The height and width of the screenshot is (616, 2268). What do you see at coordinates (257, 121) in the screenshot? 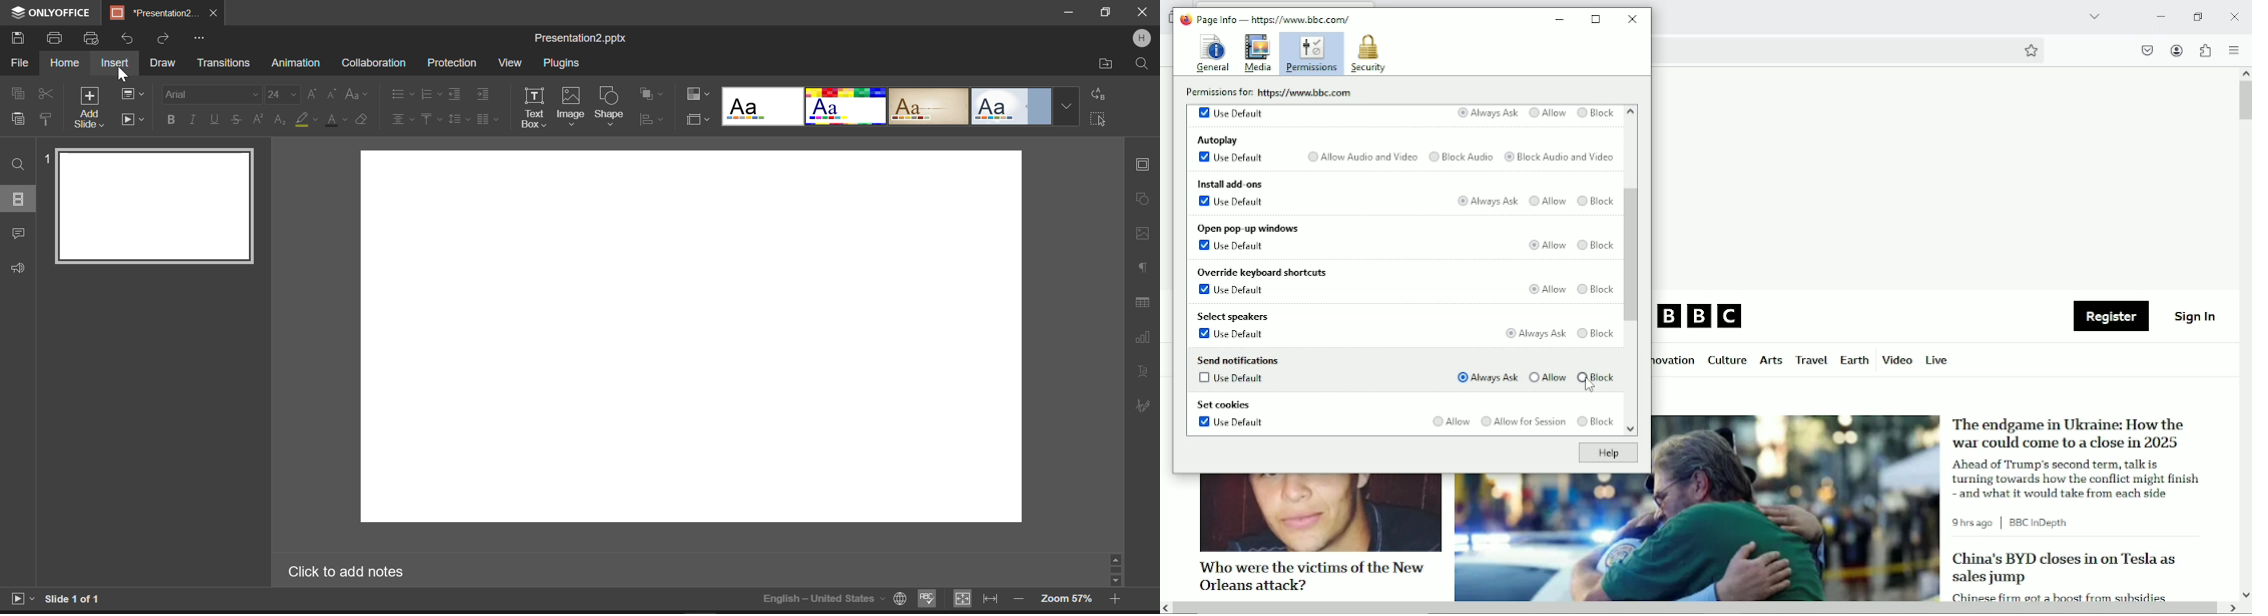
I see `Superscript` at bounding box center [257, 121].